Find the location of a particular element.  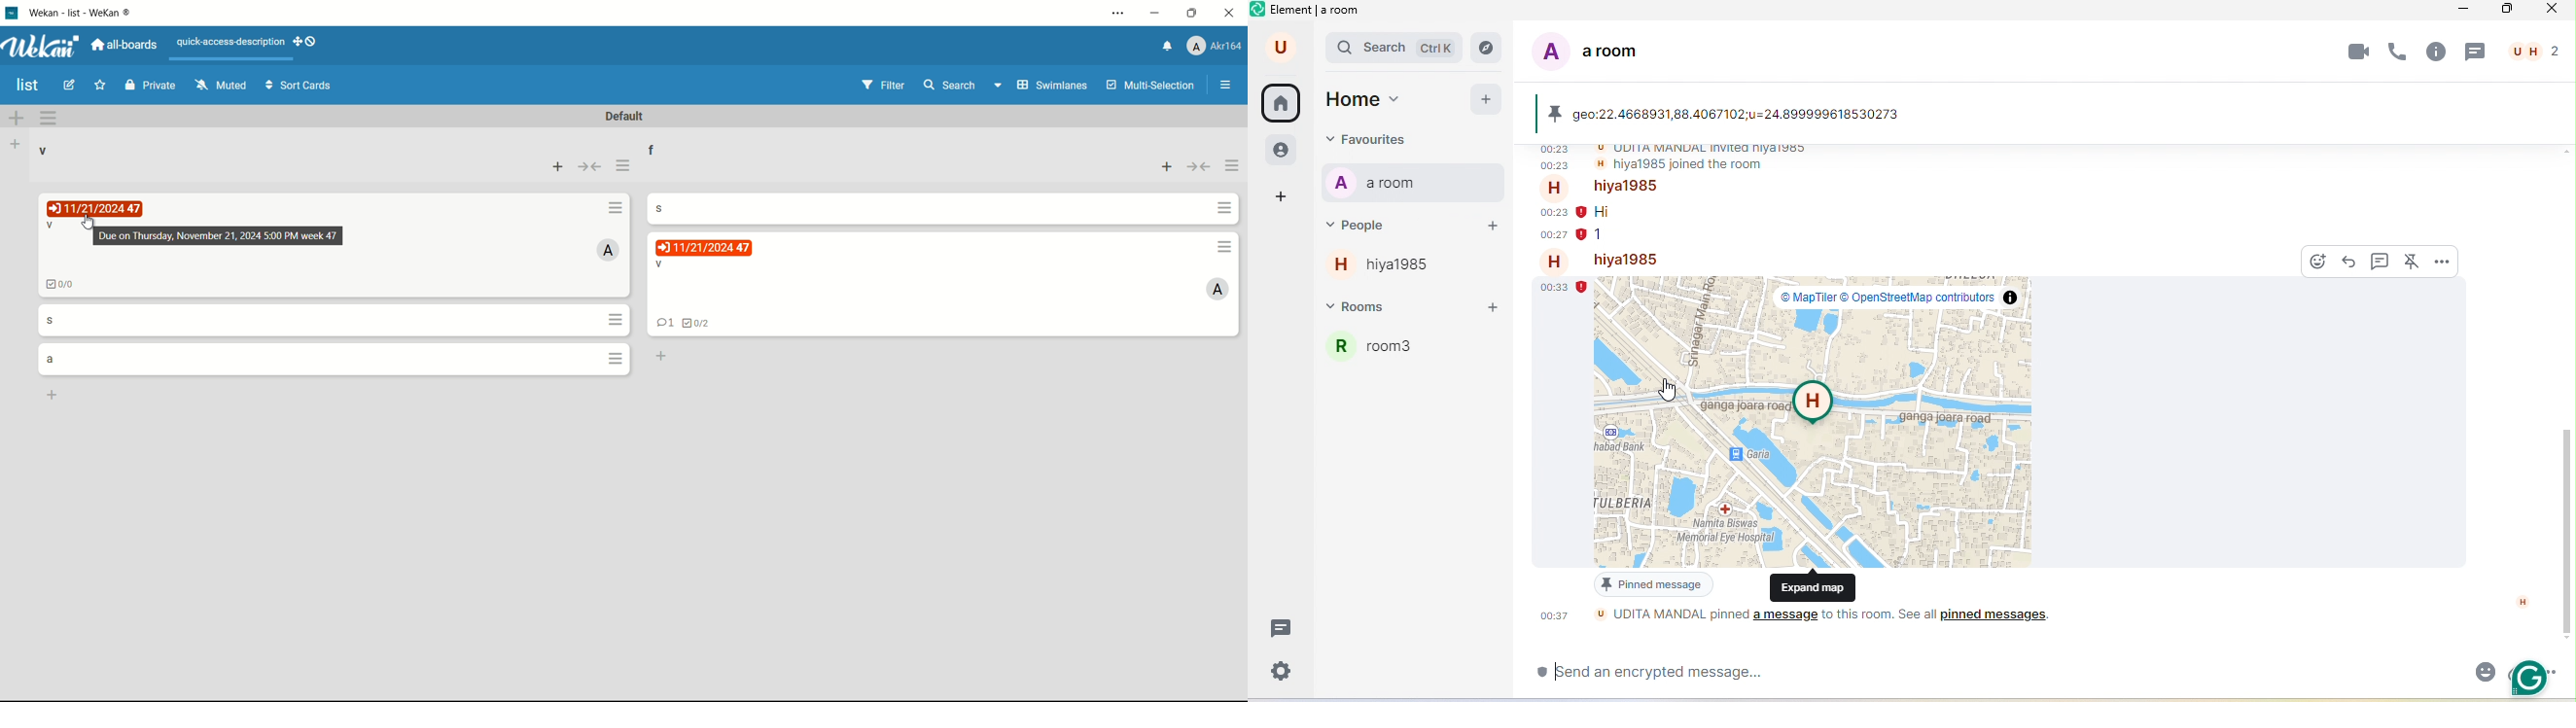

filter is located at coordinates (883, 85).